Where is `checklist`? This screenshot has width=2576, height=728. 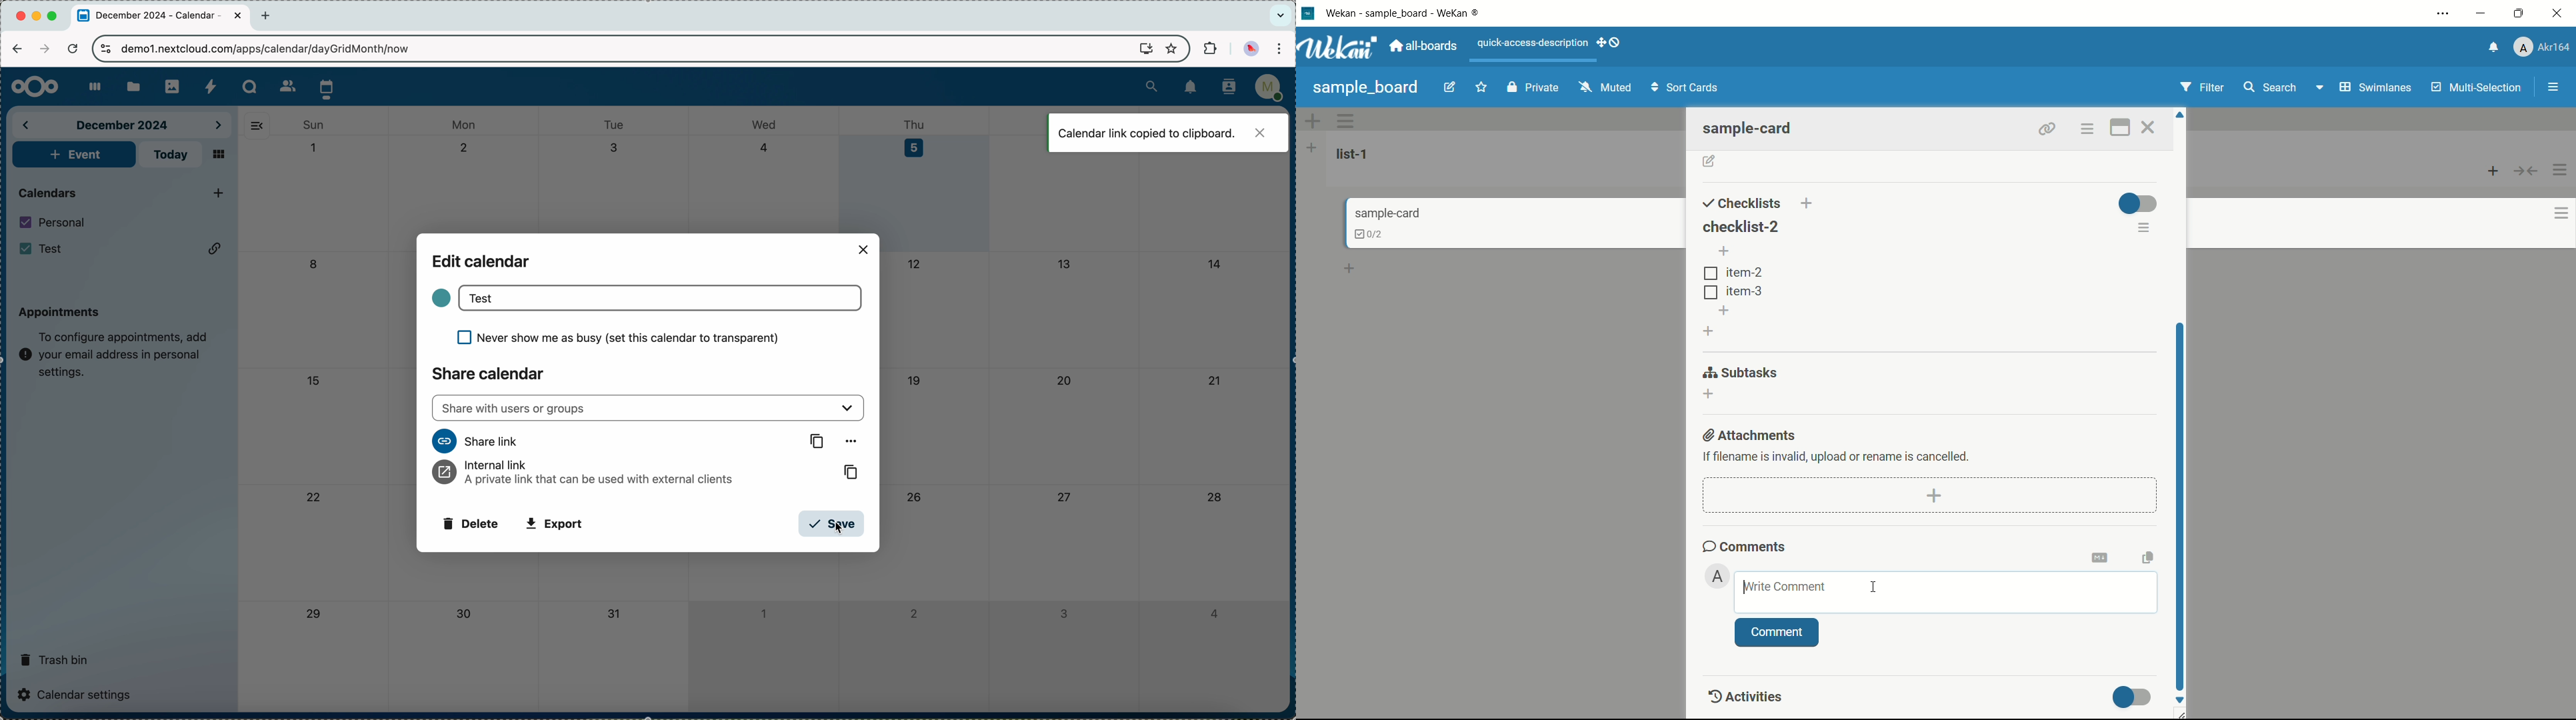
checklist is located at coordinates (1361, 233).